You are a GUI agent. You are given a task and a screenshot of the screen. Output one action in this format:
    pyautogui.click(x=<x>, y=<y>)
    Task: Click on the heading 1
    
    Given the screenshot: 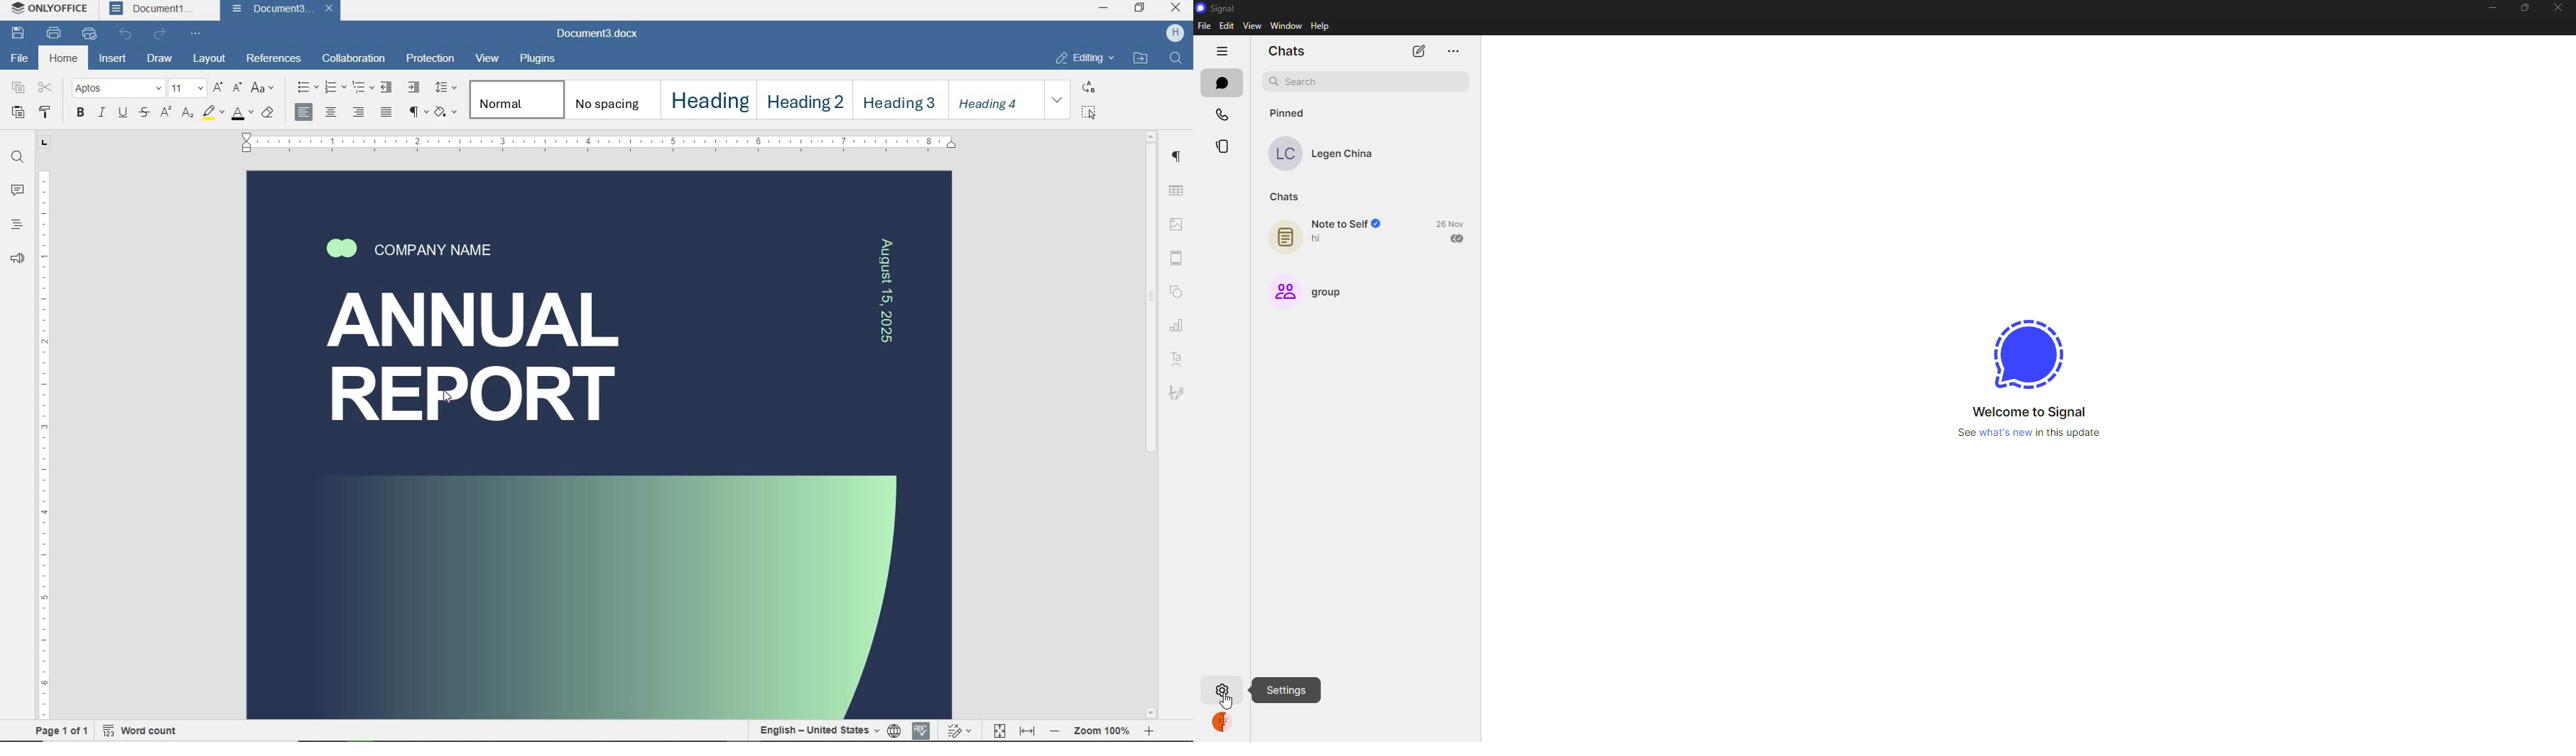 What is the action you would take?
    pyautogui.click(x=706, y=100)
    